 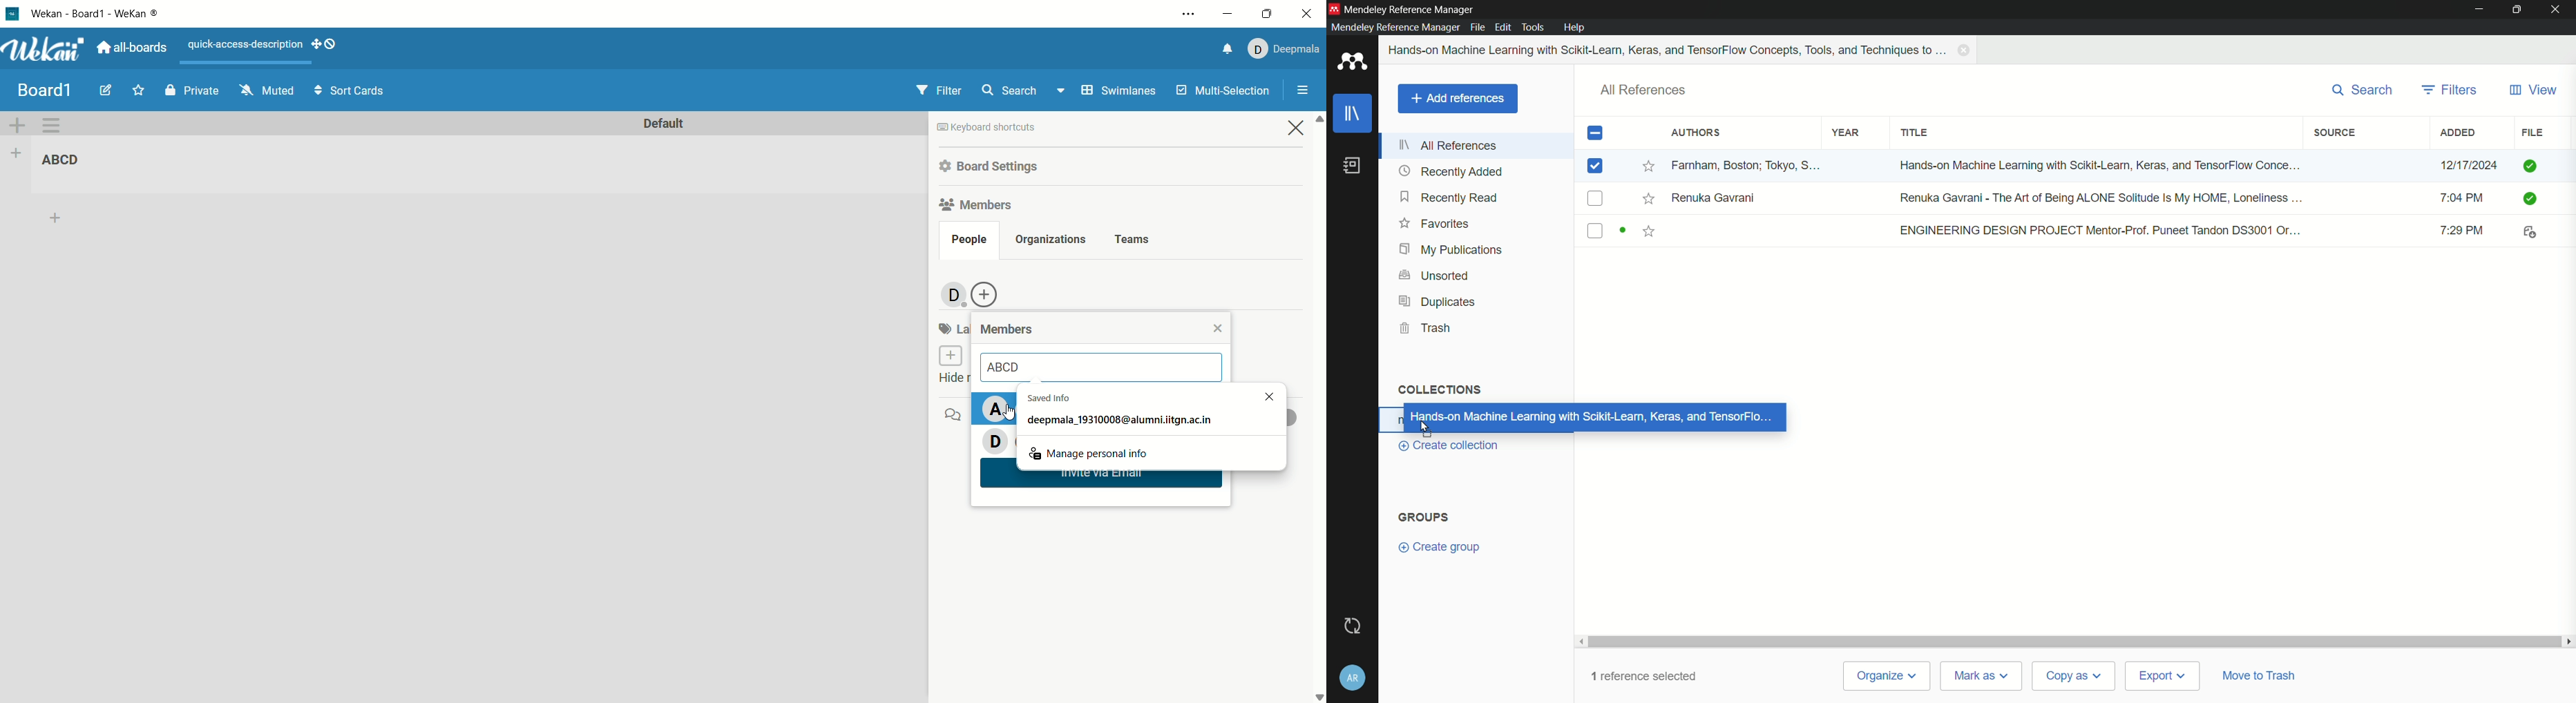 What do you see at coordinates (1395, 27) in the screenshot?
I see `mendeley reference manager` at bounding box center [1395, 27].